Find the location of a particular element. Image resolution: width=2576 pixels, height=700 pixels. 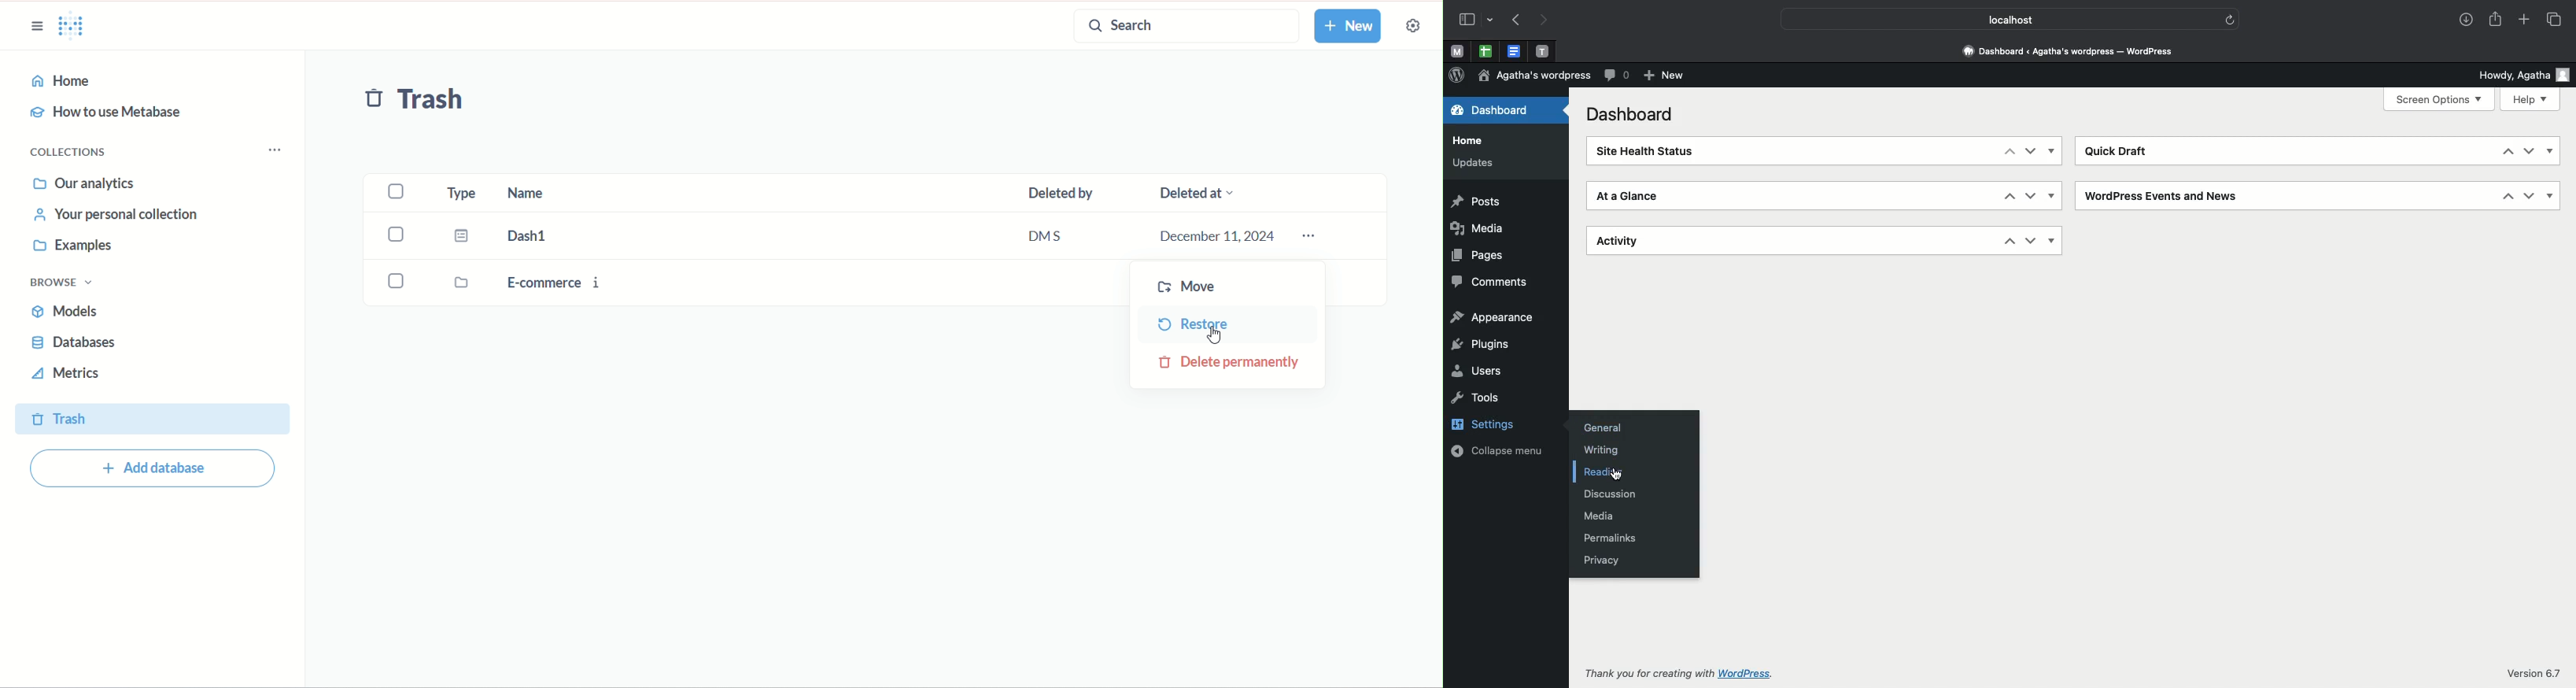

Show is located at coordinates (2551, 195).